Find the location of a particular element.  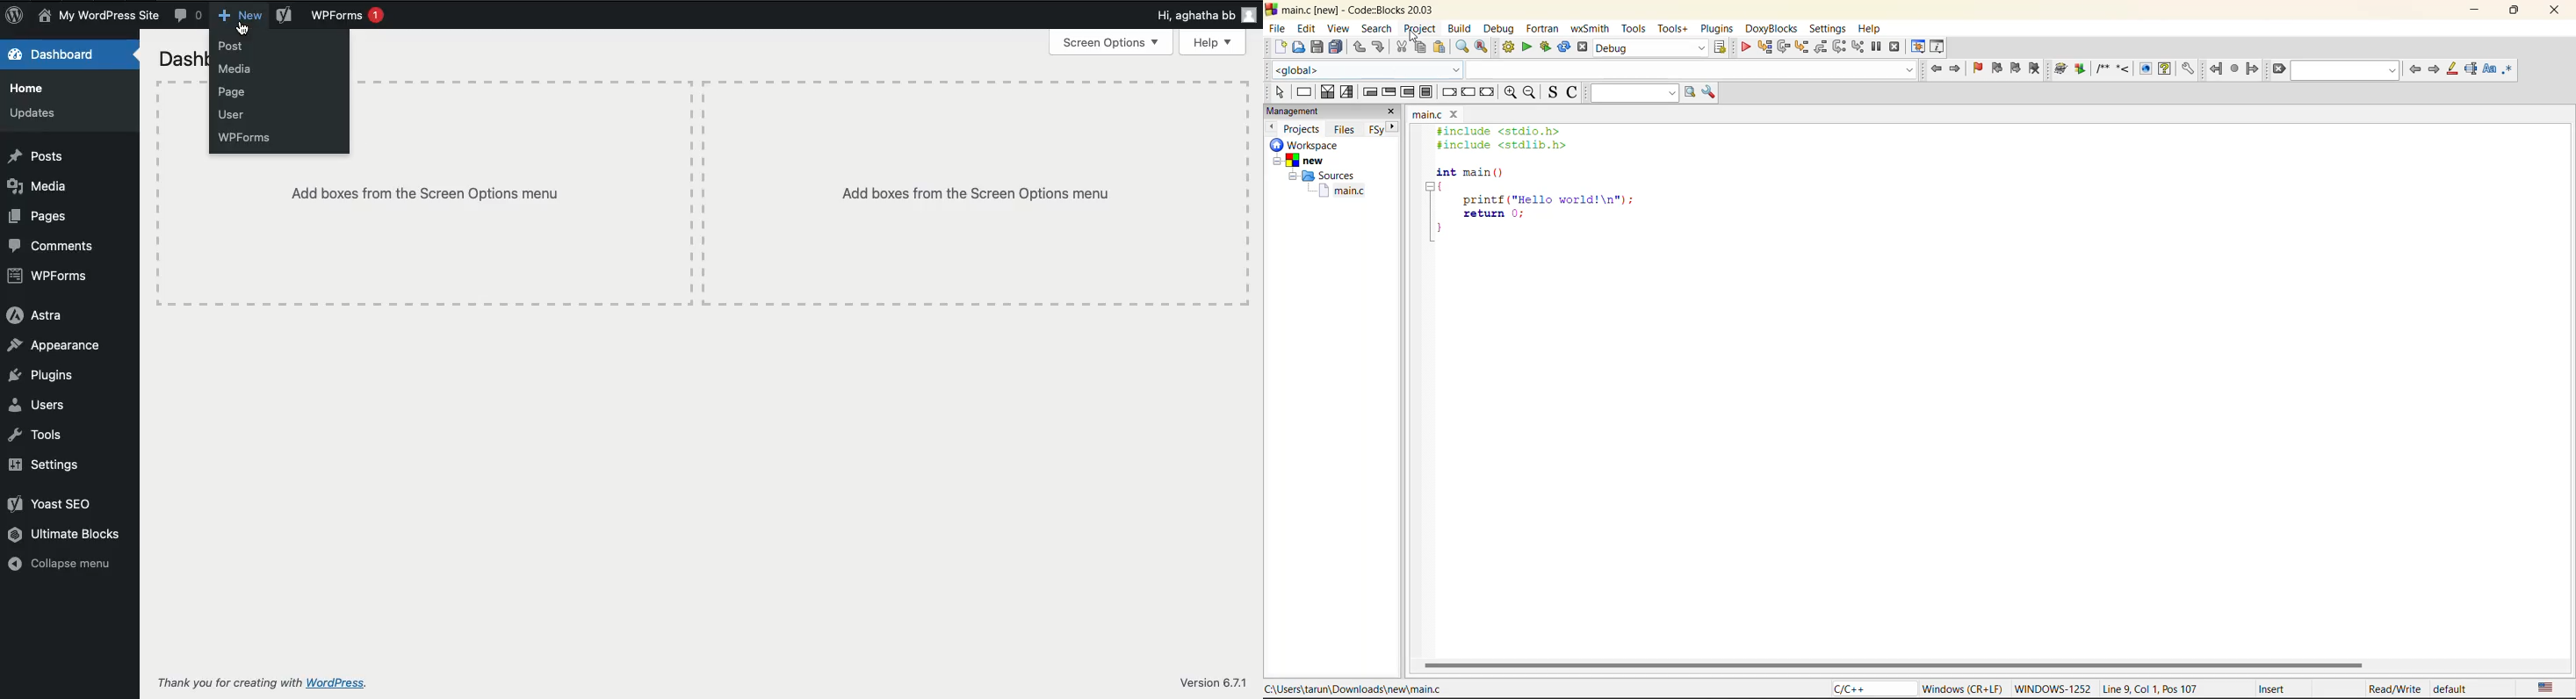

Post is located at coordinates (235, 46).